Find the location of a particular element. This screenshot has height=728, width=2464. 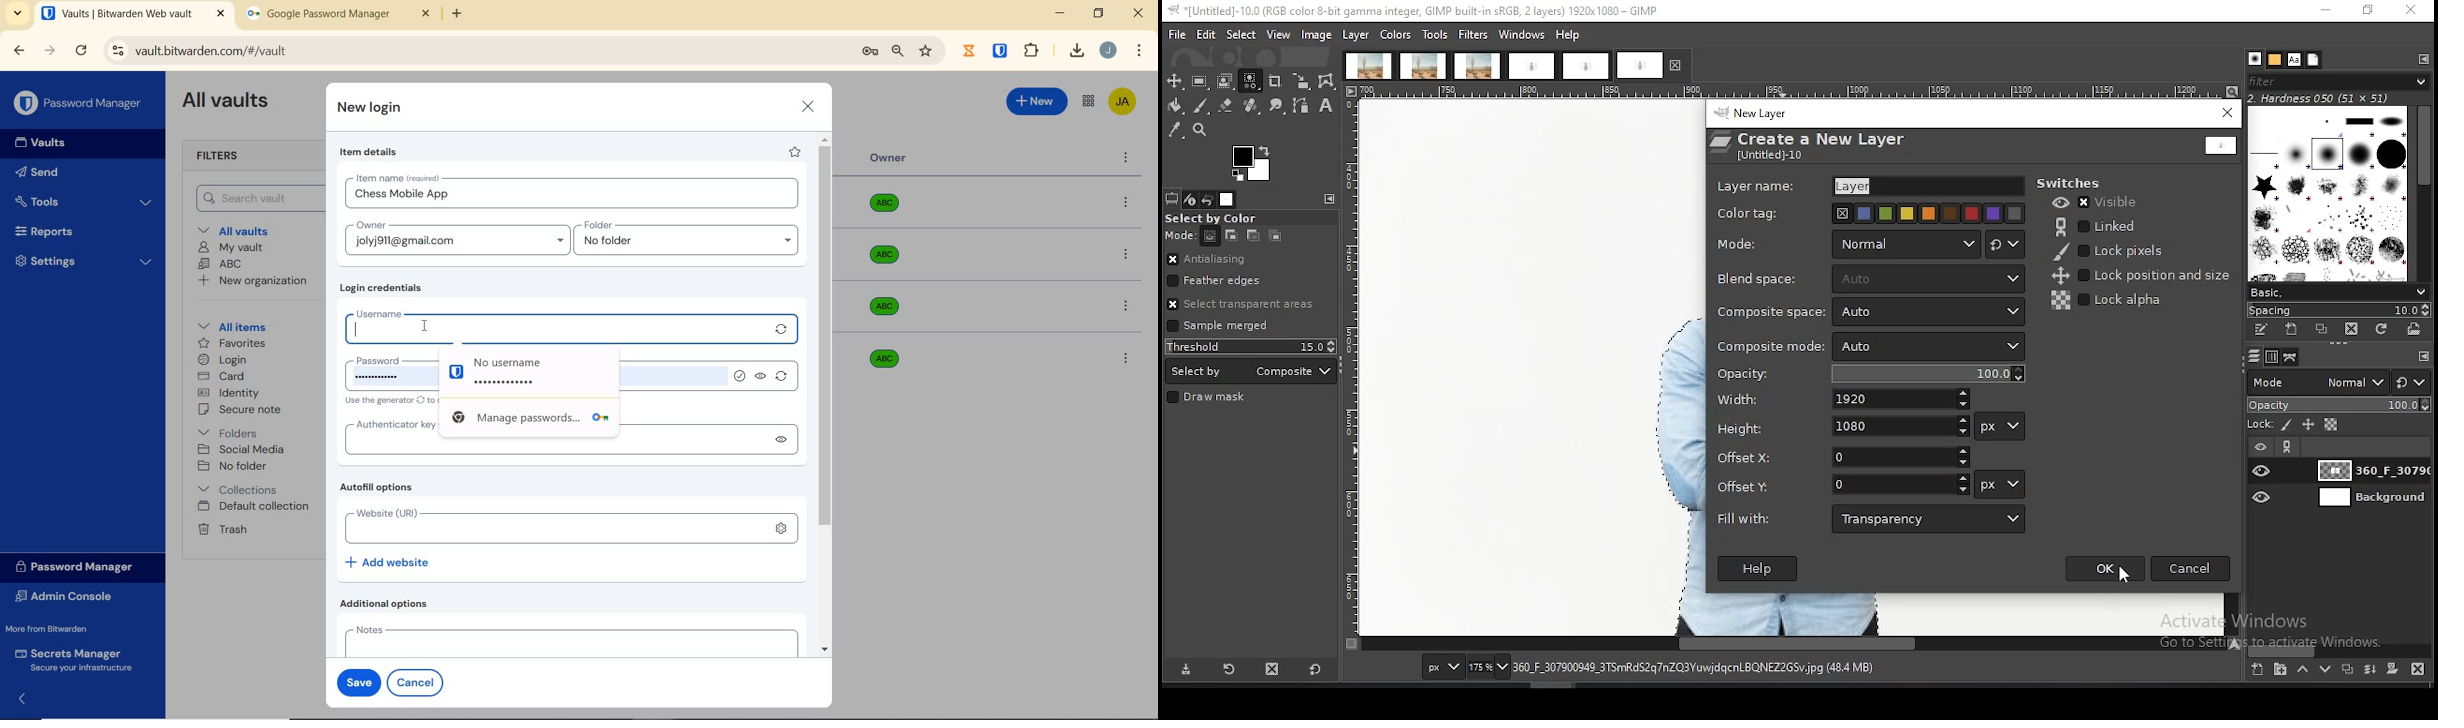

project tab is located at coordinates (1424, 66).